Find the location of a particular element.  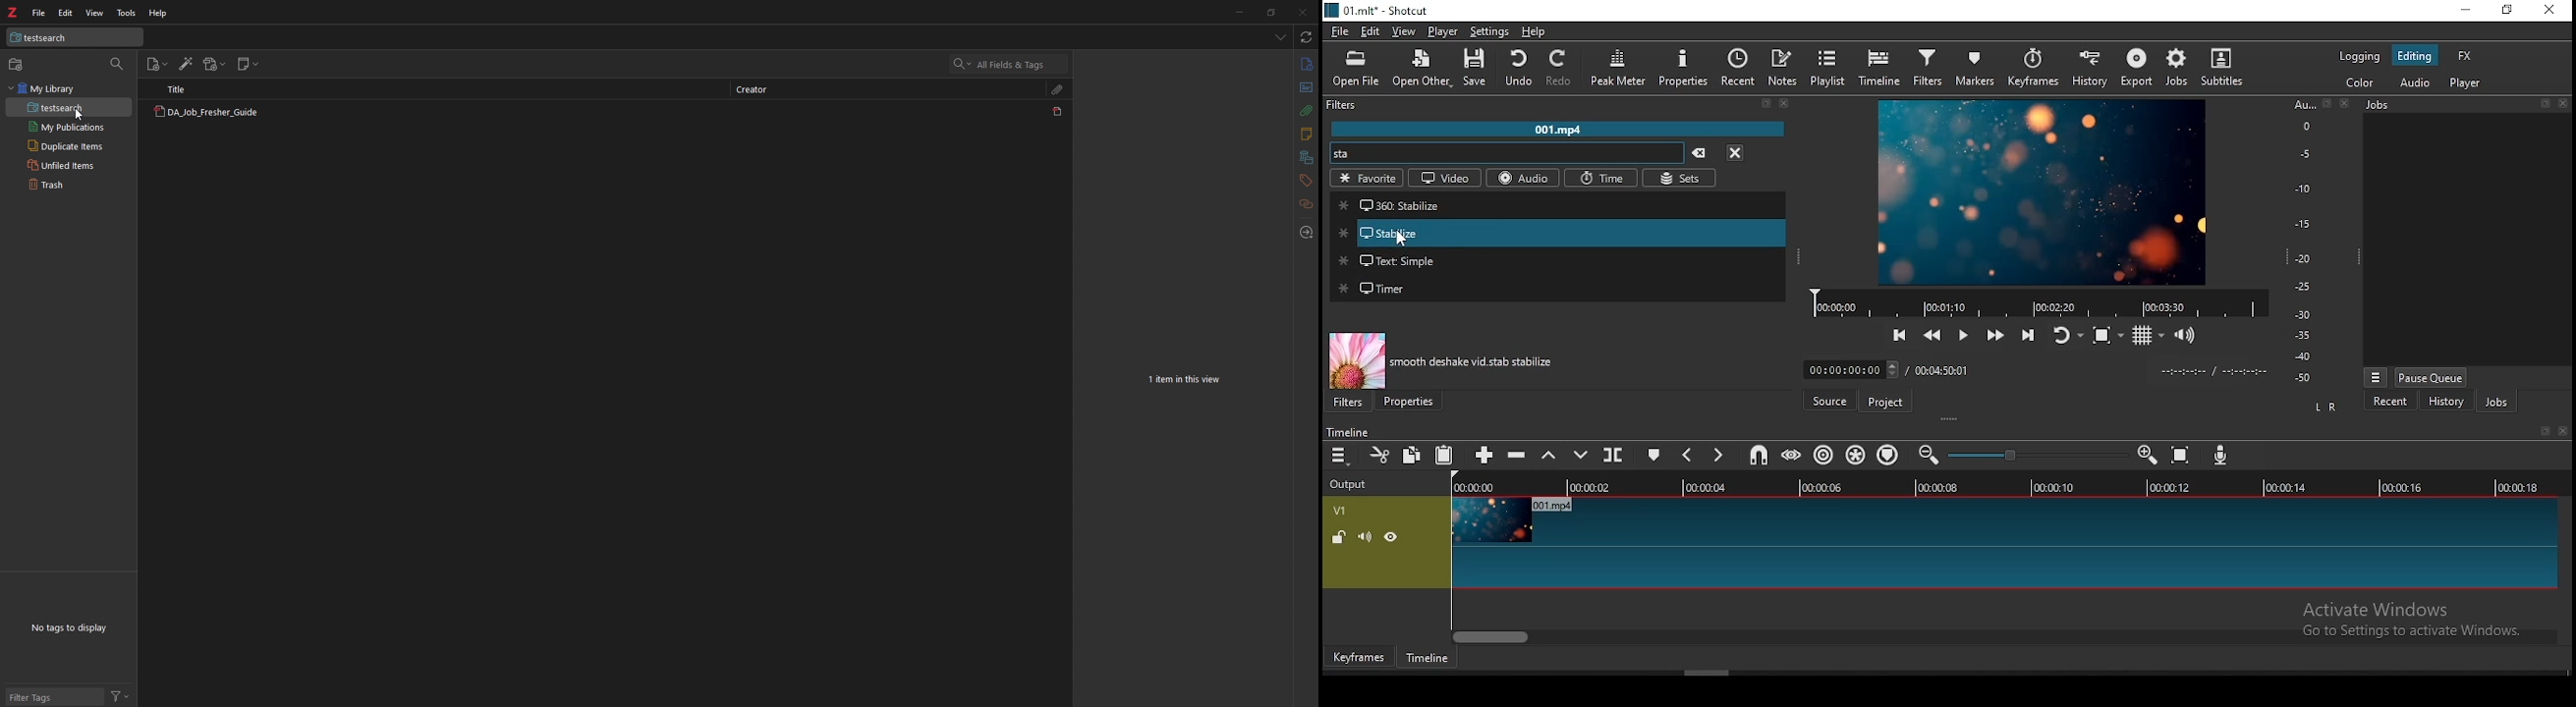

fullscreen is located at coordinates (2543, 103).